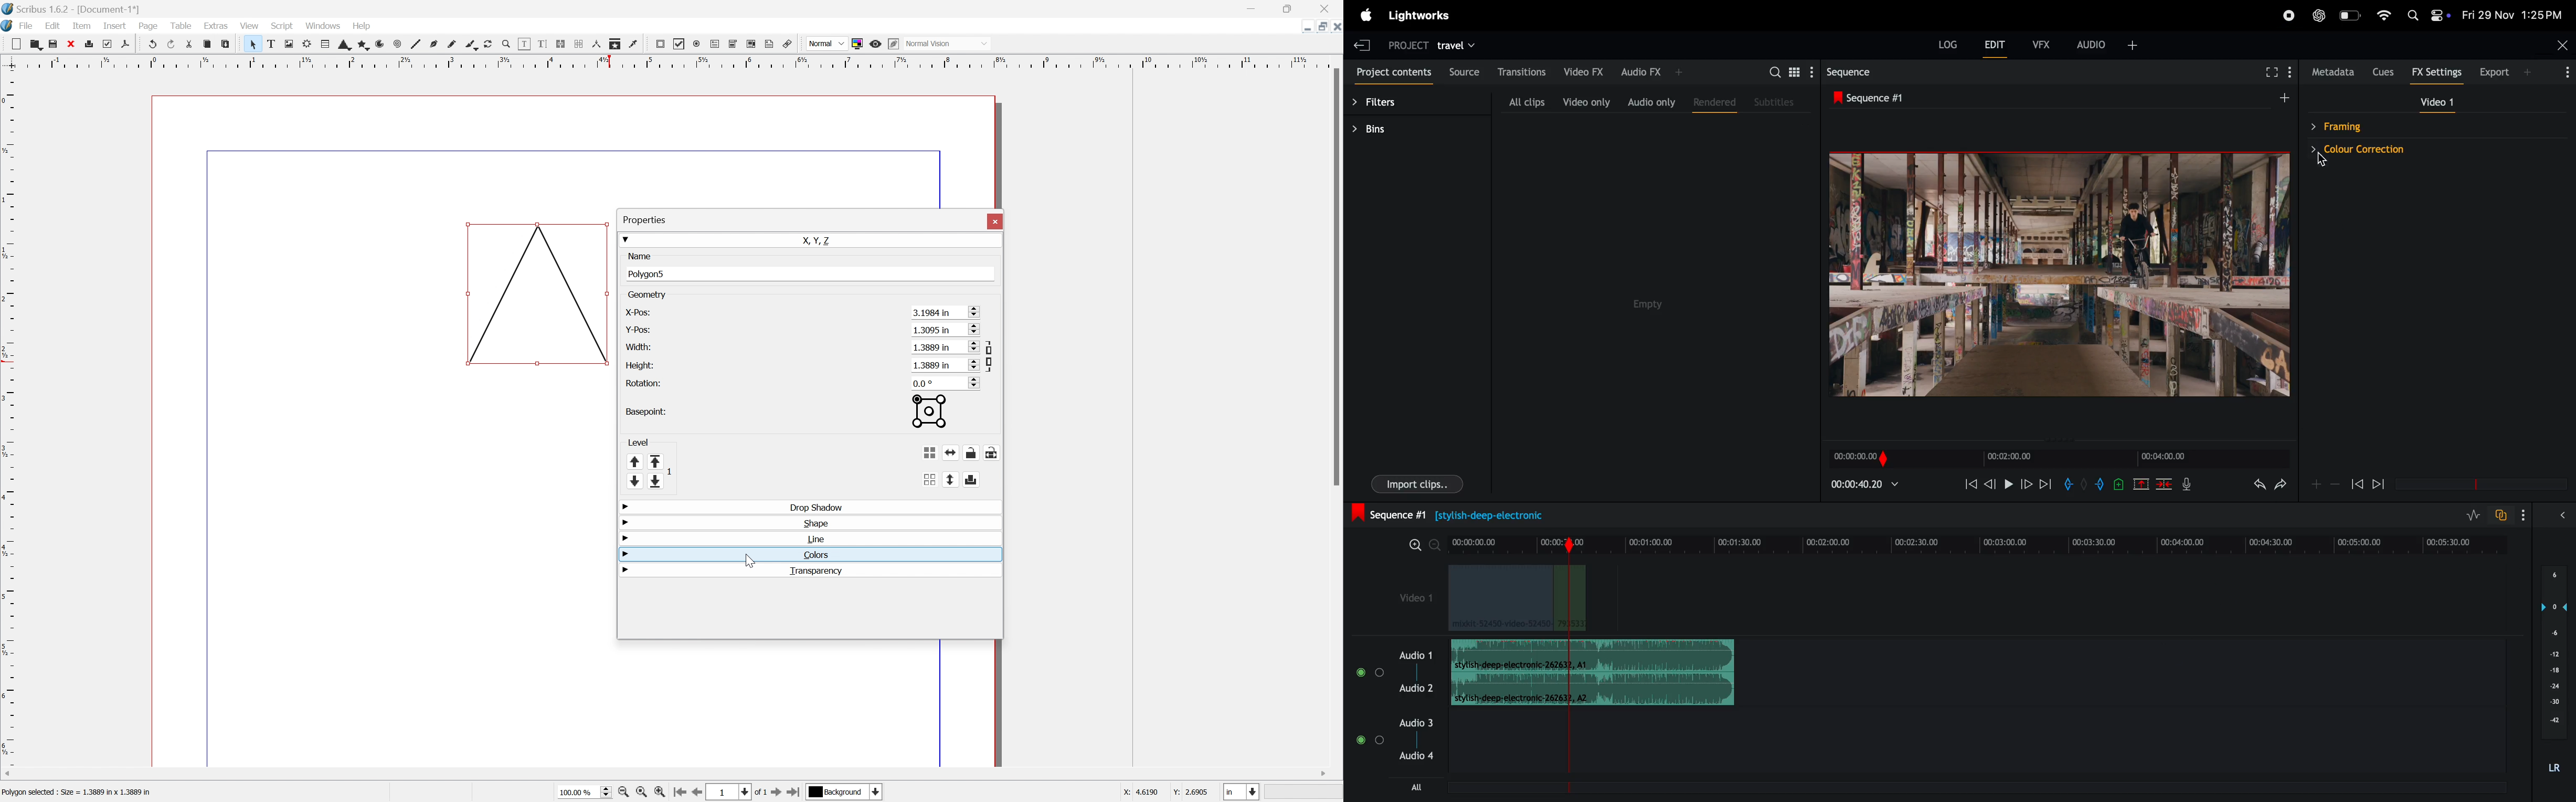 This screenshot has width=2576, height=812. Describe the element at coordinates (578, 793) in the screenshot. I see `100.00 %` at that location.